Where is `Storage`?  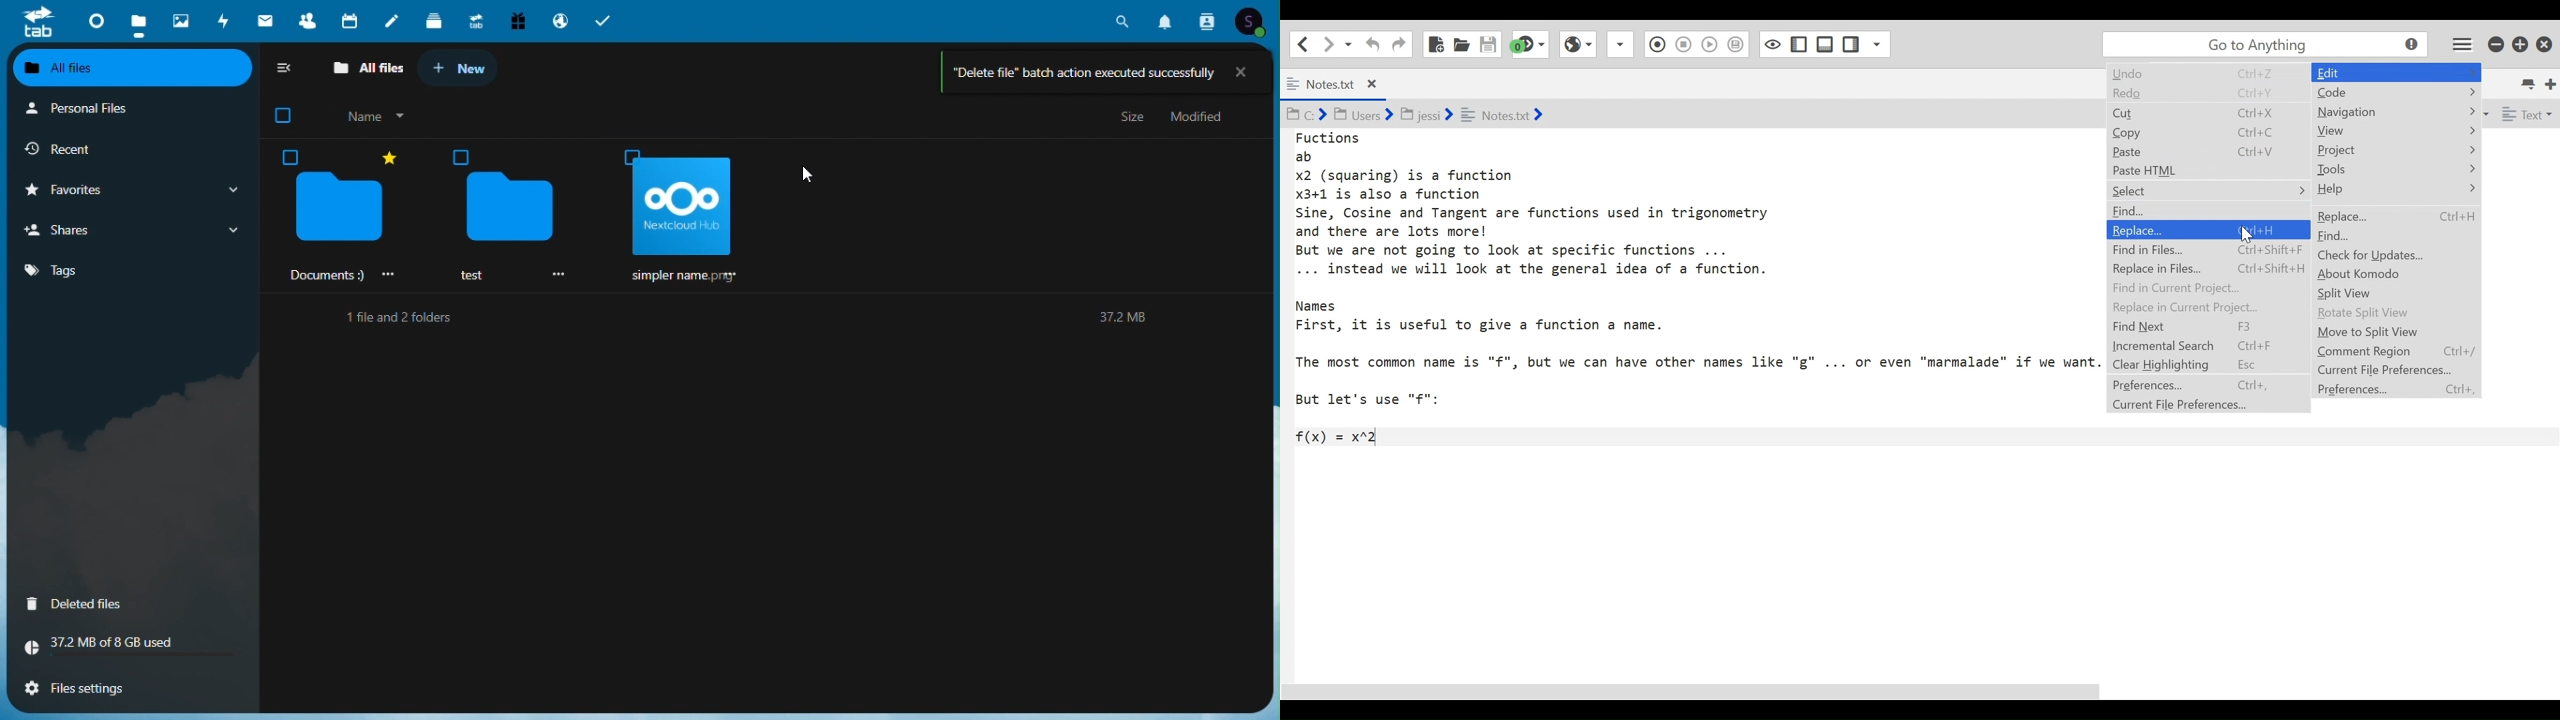 Storage is located at coordinates (122, 651).